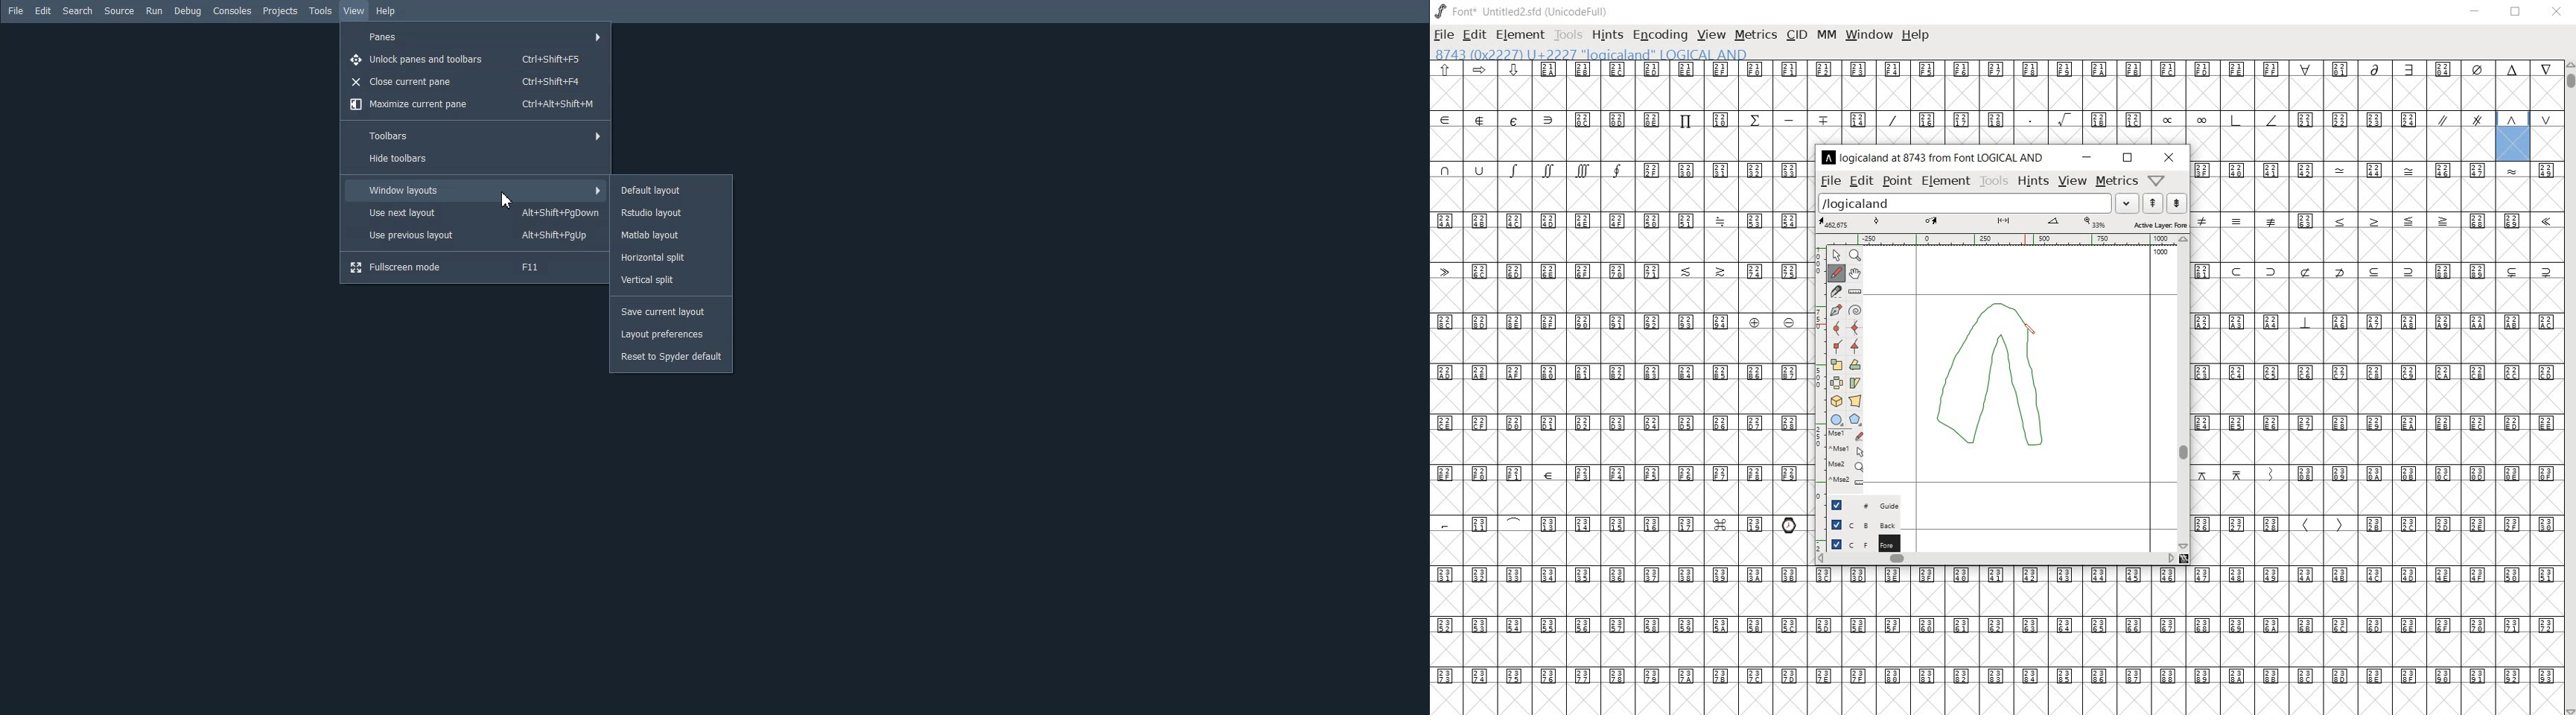  I want to click on Window layout, so click(475, 190).